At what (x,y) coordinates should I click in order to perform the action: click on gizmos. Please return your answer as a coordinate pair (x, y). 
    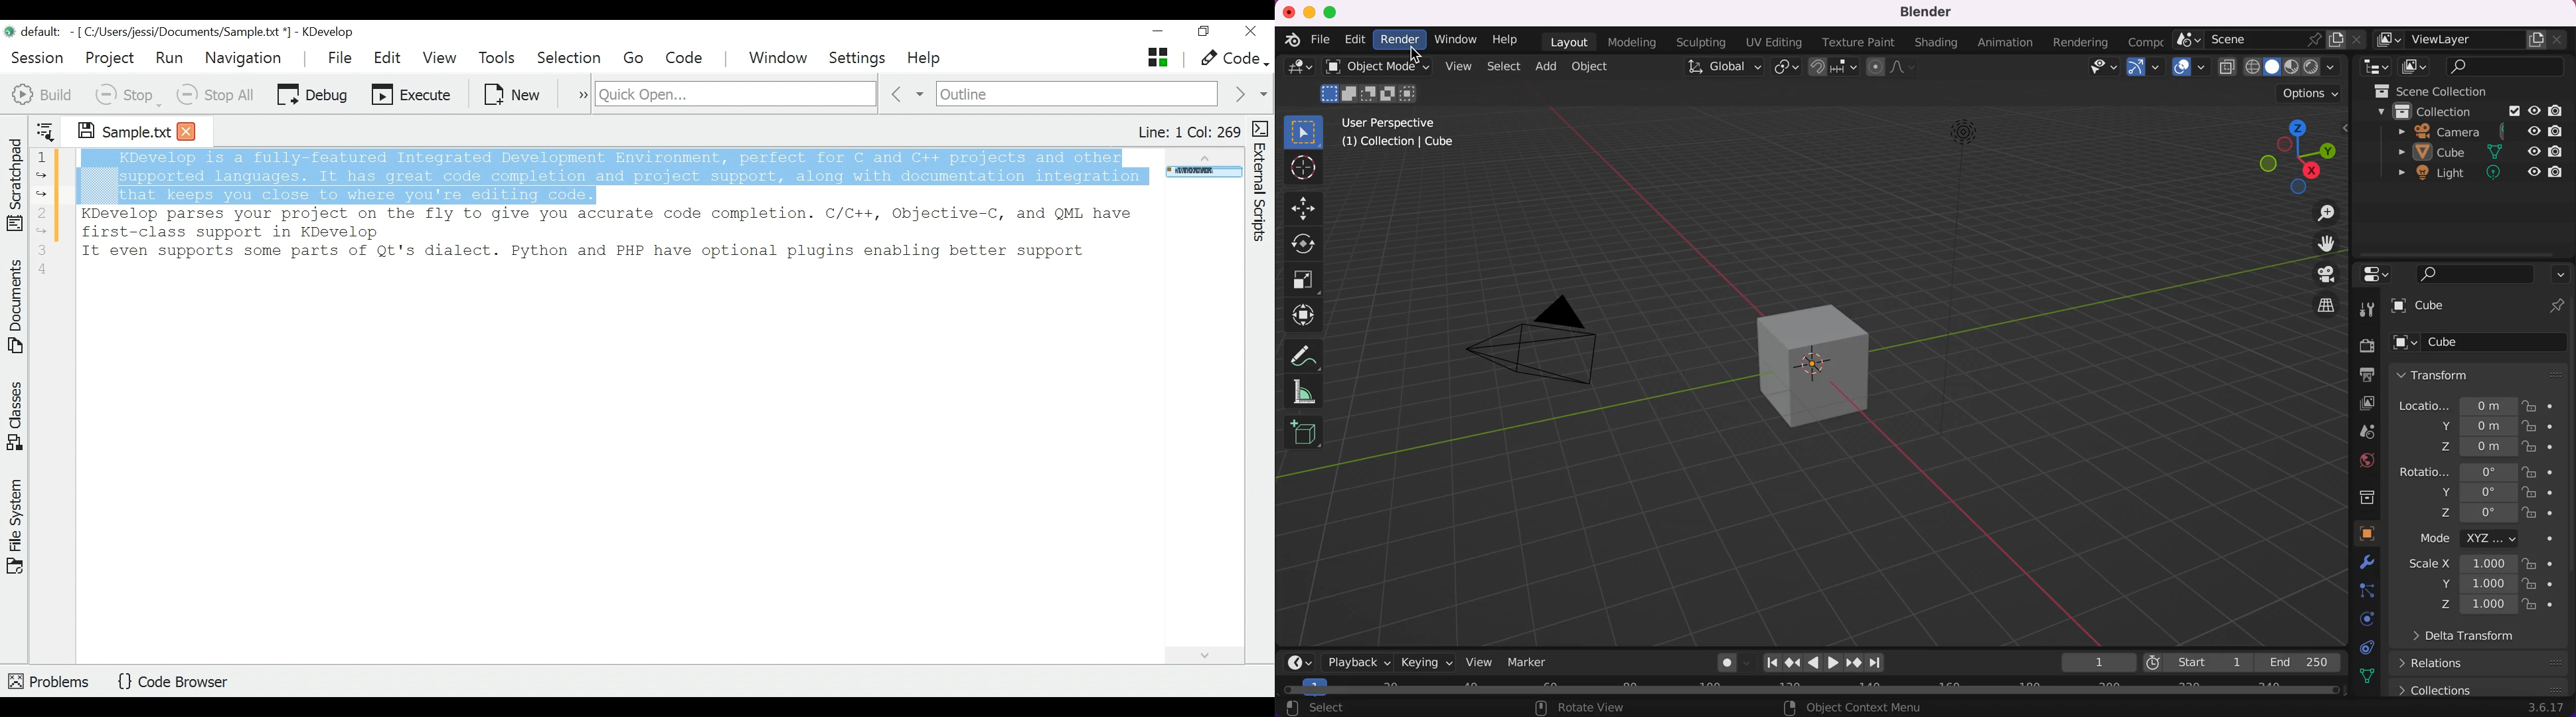
    Looking at the image, I should click on (2146, 71).